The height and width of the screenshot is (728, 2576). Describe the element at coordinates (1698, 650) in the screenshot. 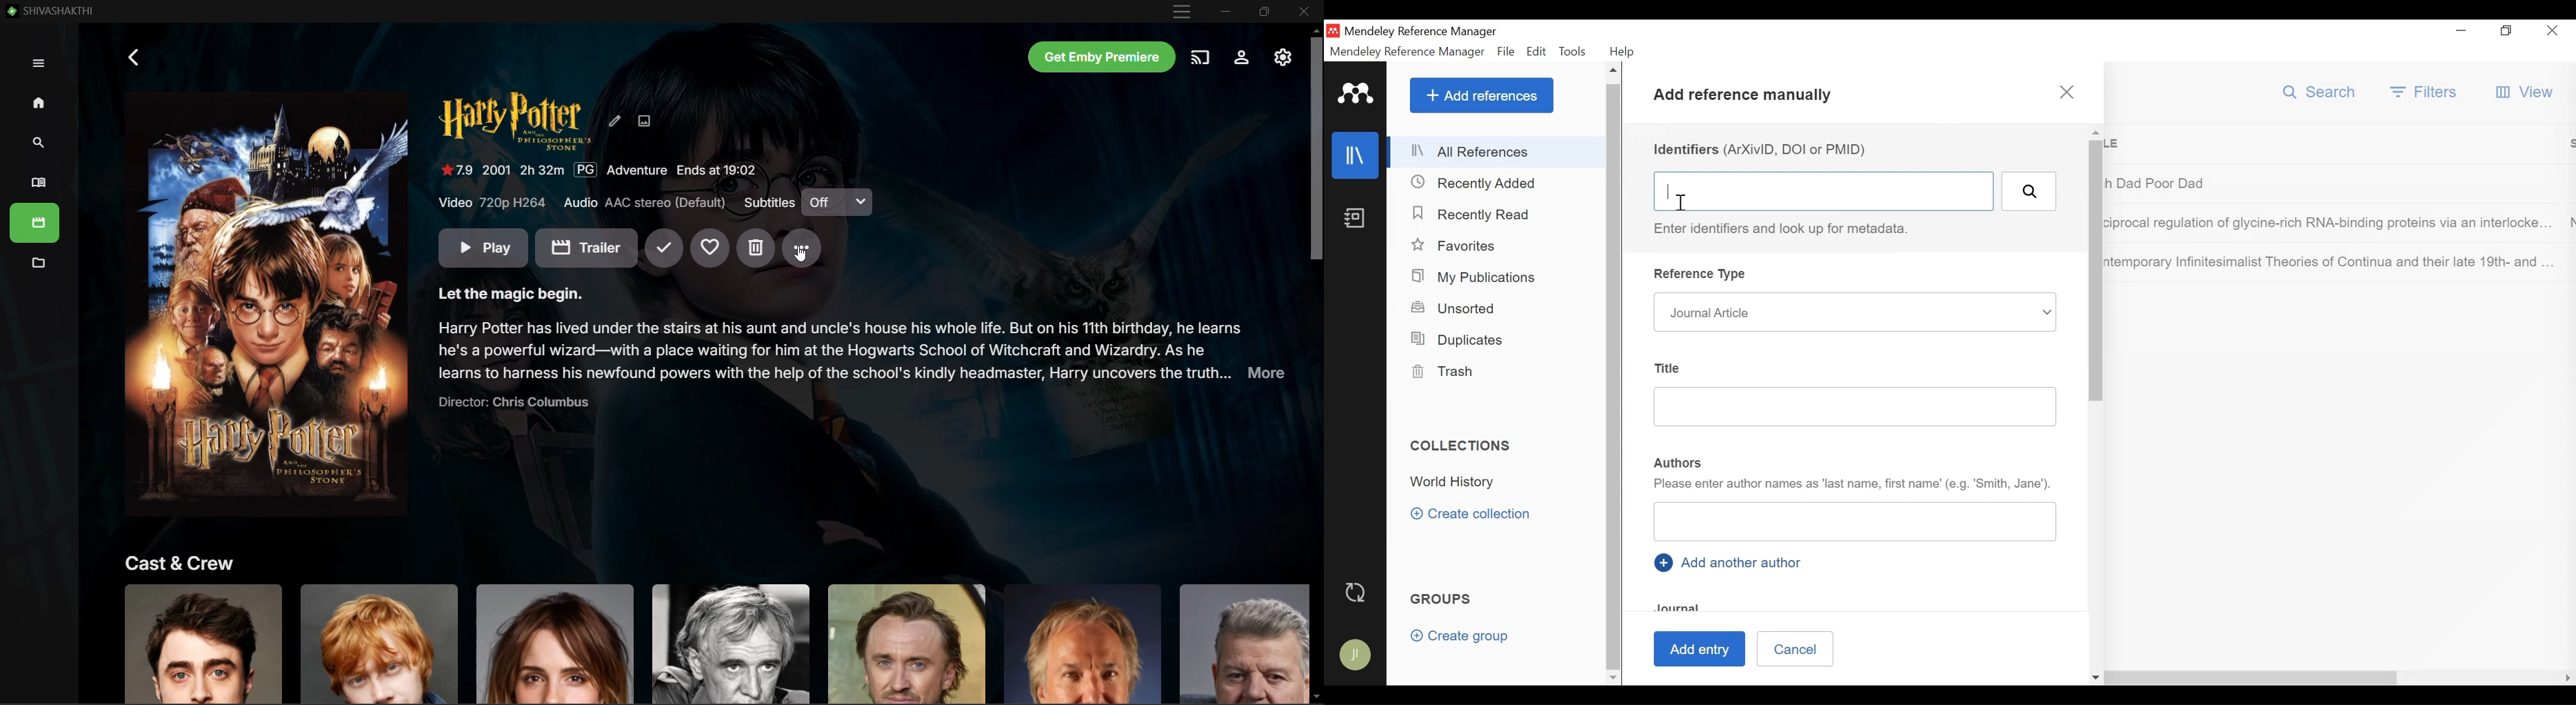

I see `Add Entry` at that location.